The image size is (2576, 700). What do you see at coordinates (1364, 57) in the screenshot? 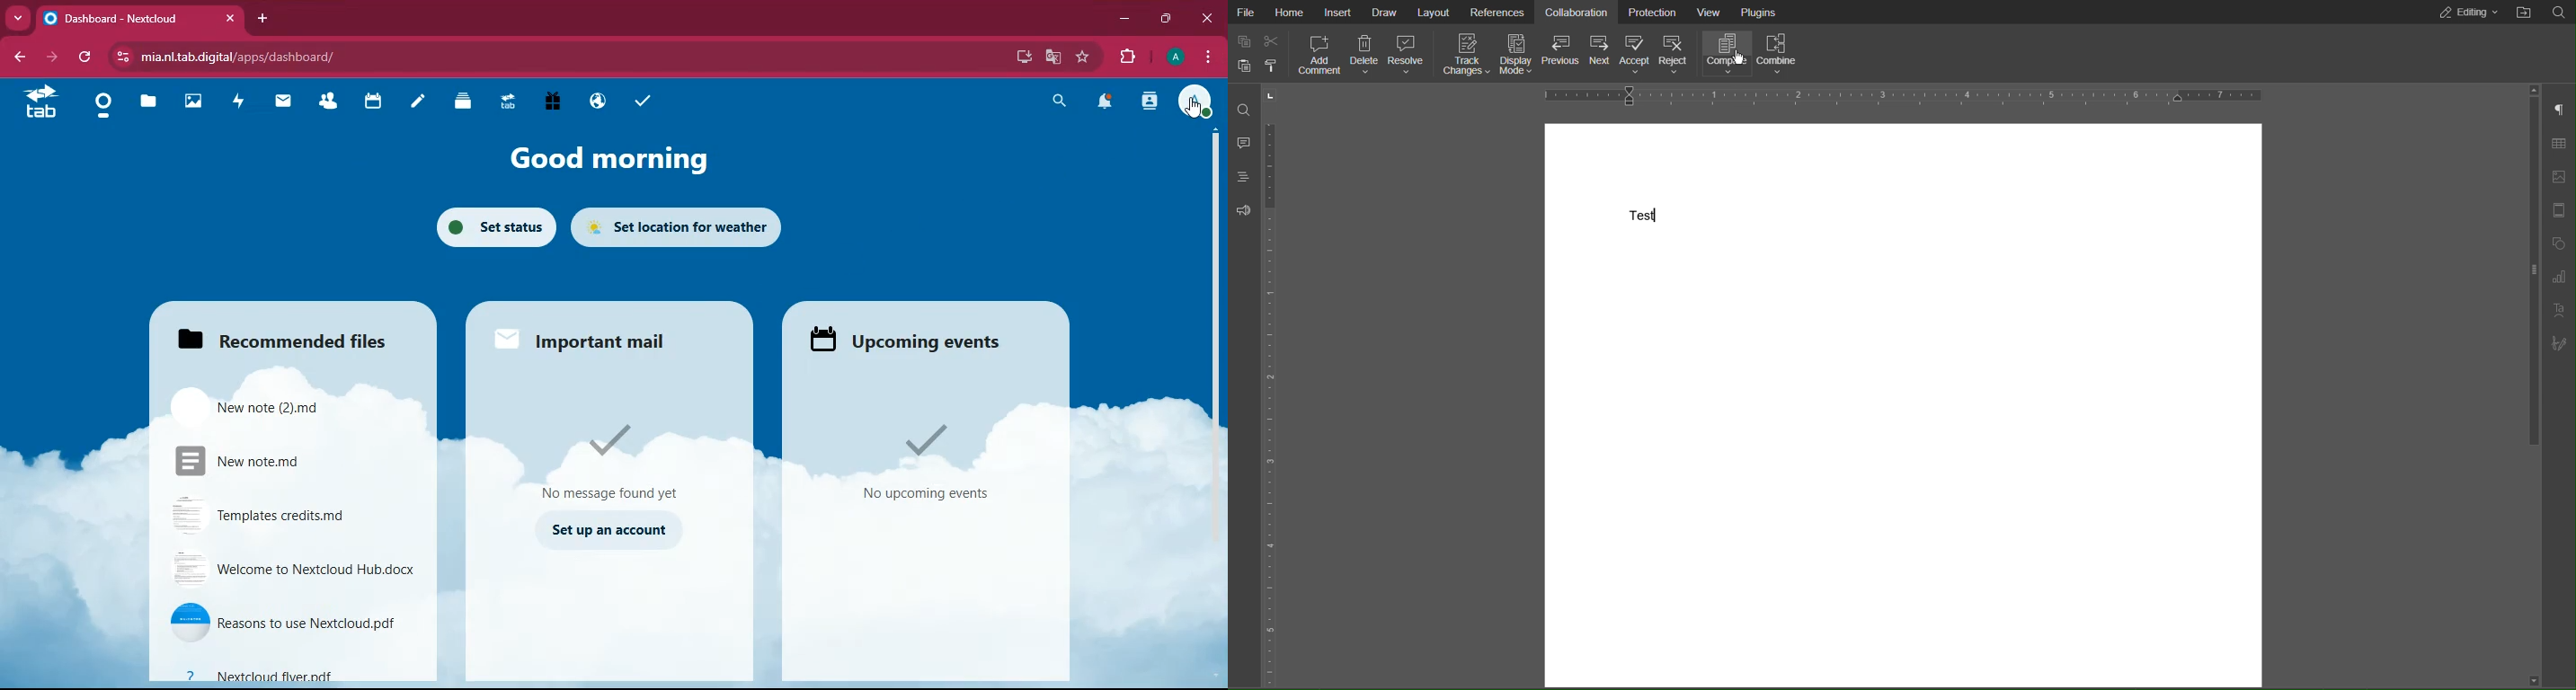
I see `Delete` at bounding box center [1364, 57].